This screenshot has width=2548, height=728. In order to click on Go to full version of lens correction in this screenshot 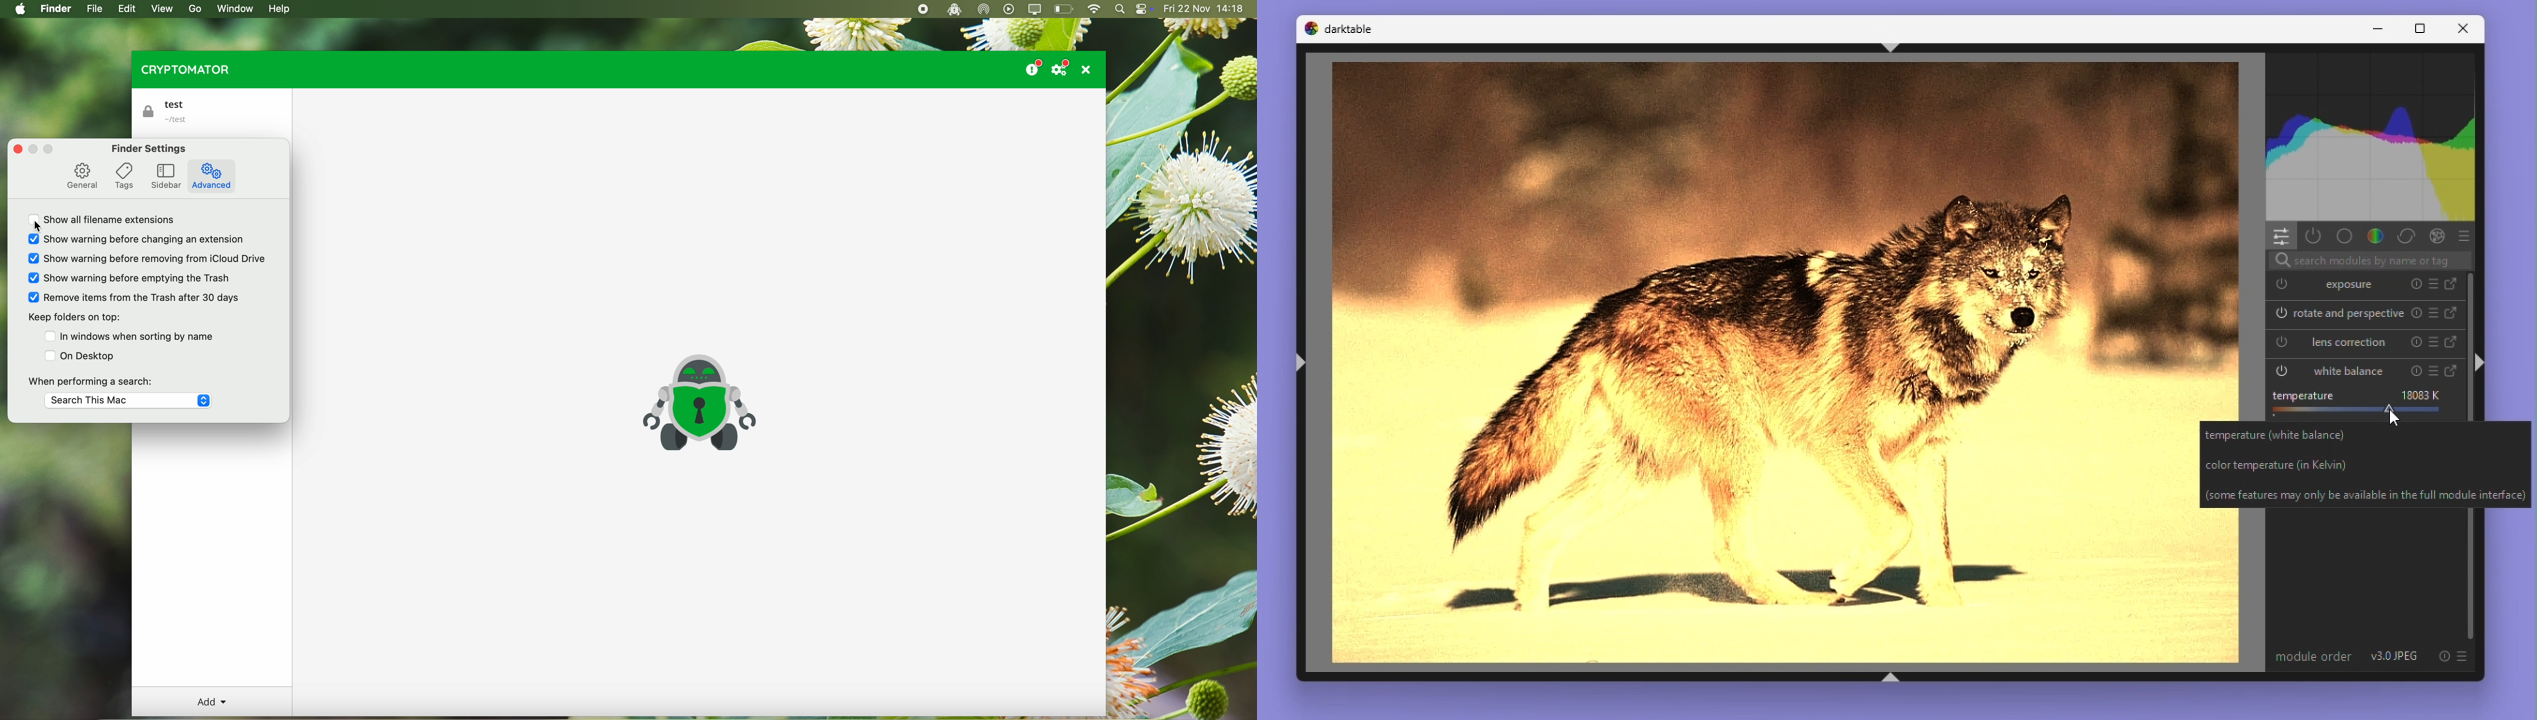, I will do `click(2452, 343)`.